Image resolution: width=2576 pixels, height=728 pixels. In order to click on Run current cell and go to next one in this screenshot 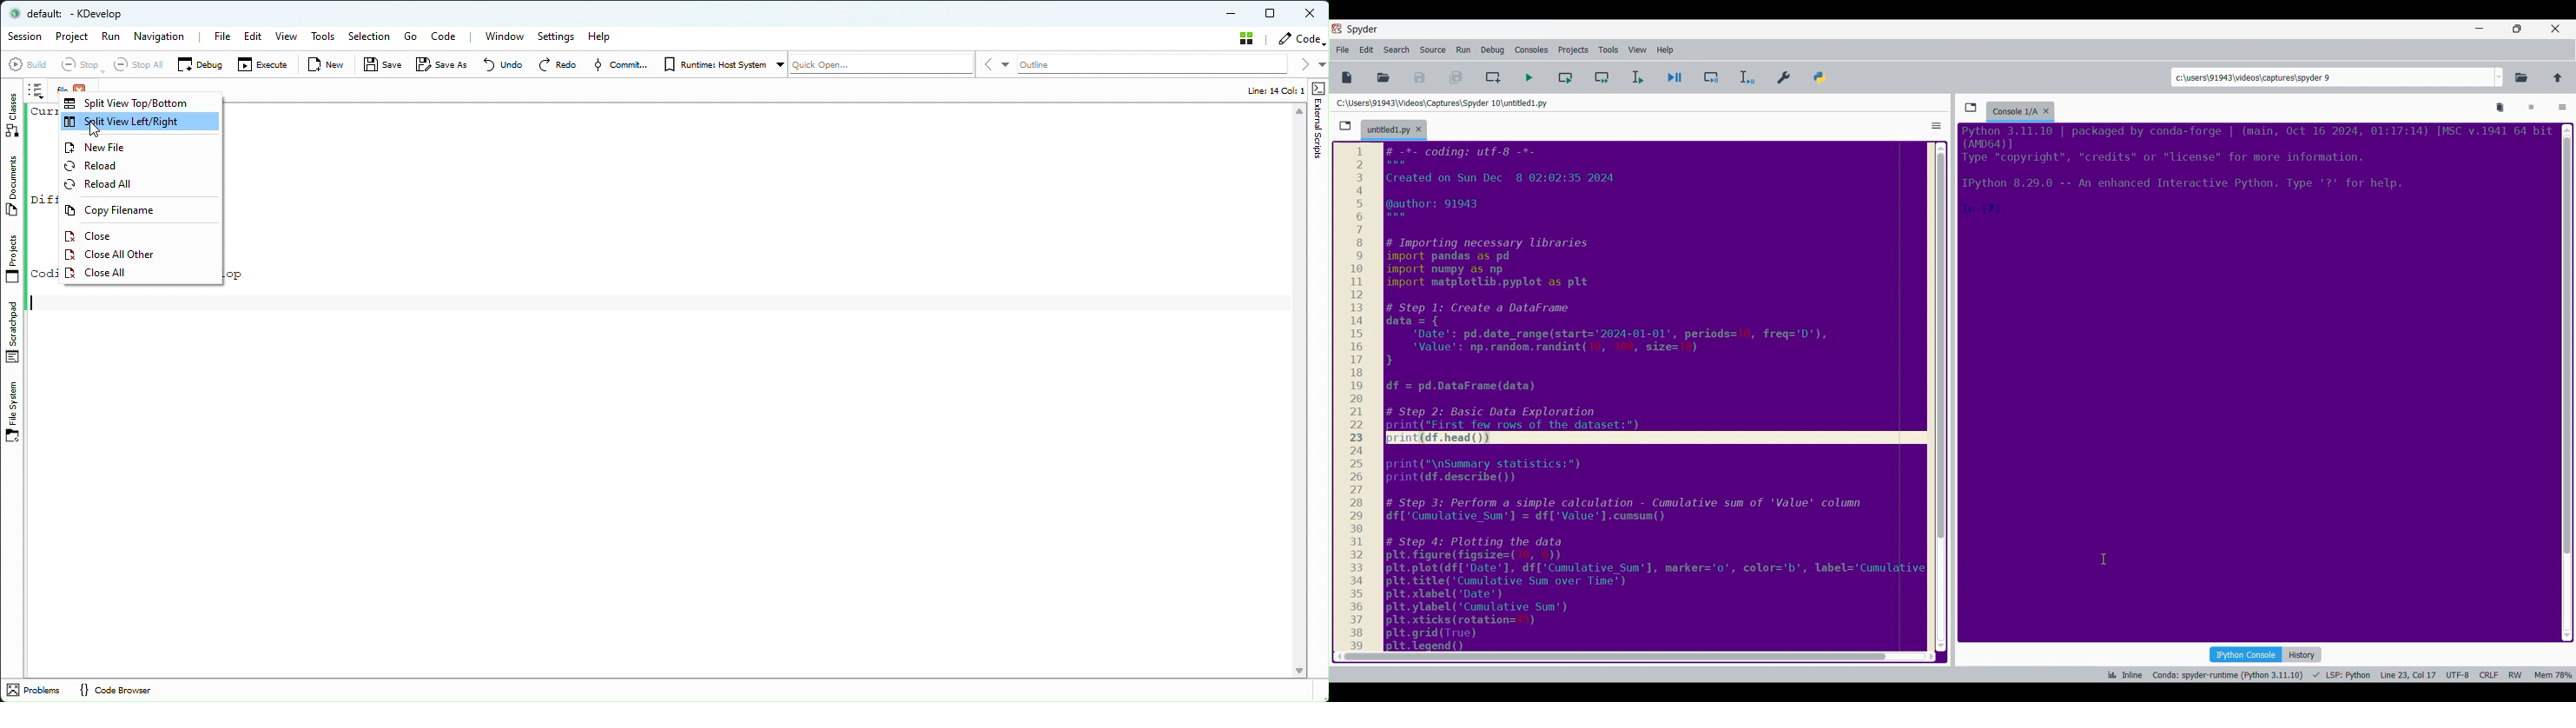, I will do `click(1602, 77)`.